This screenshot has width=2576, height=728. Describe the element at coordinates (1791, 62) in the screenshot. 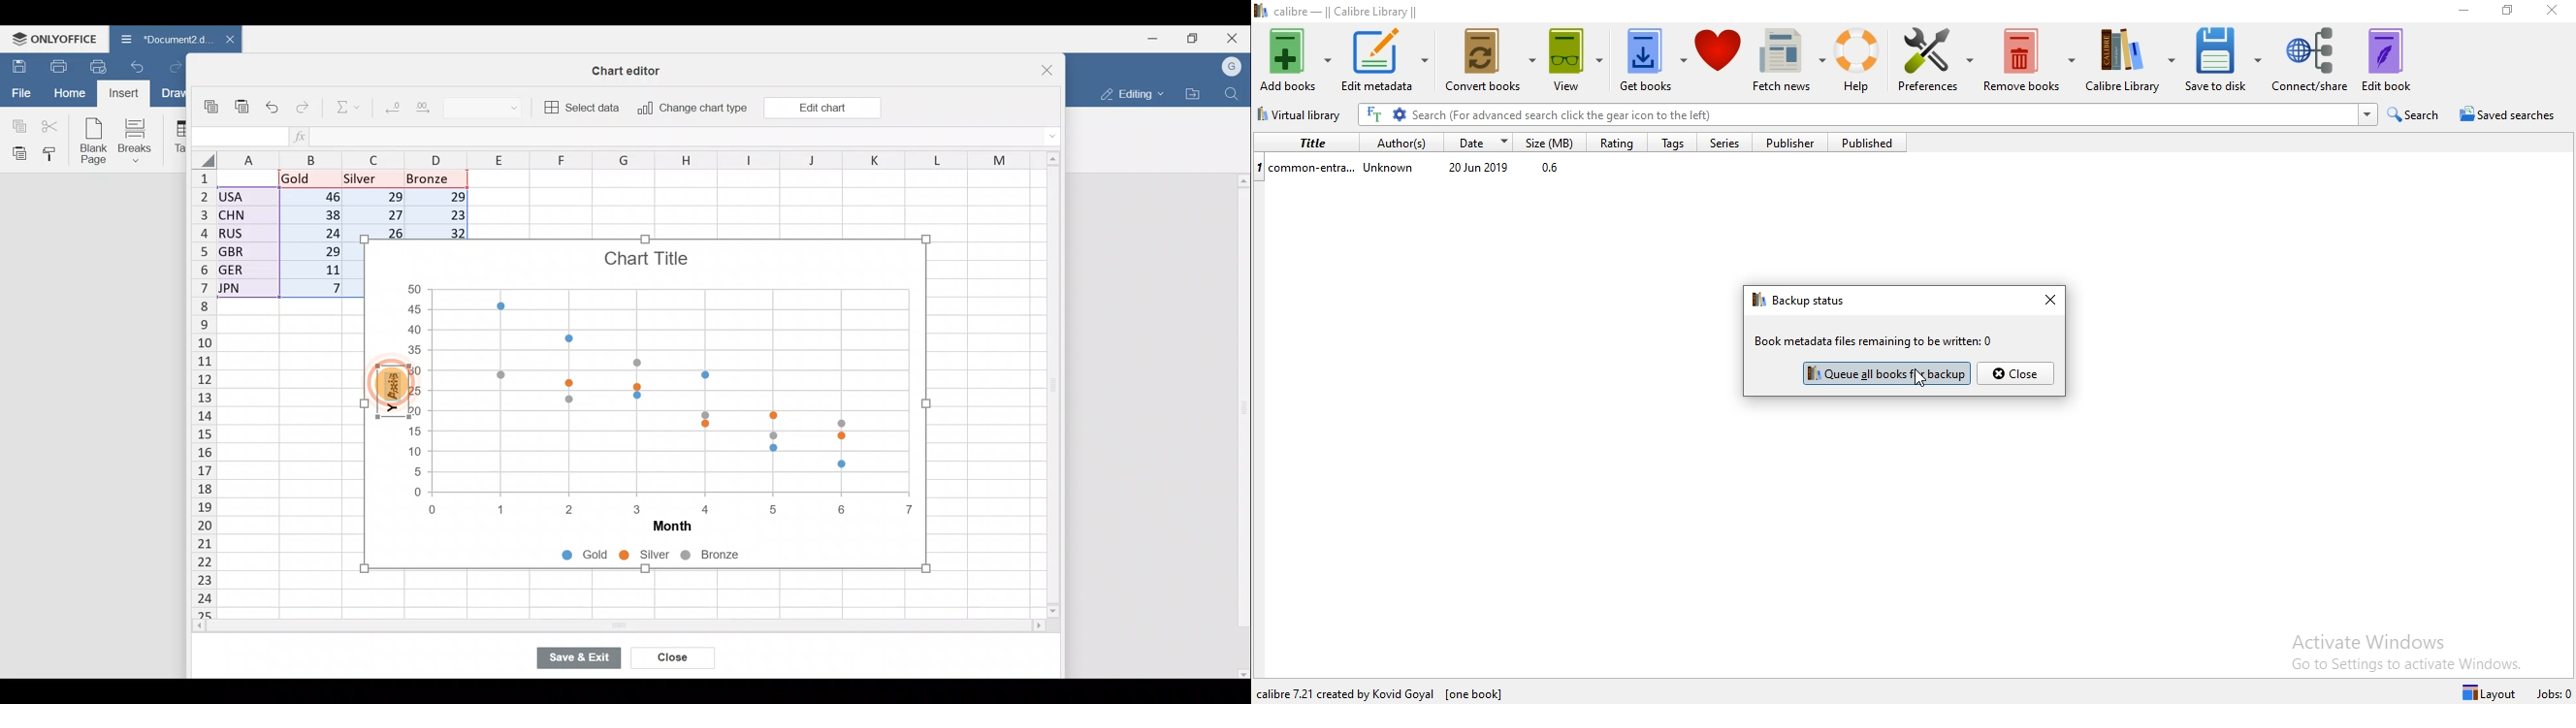

I see `Fetch news` at that location.